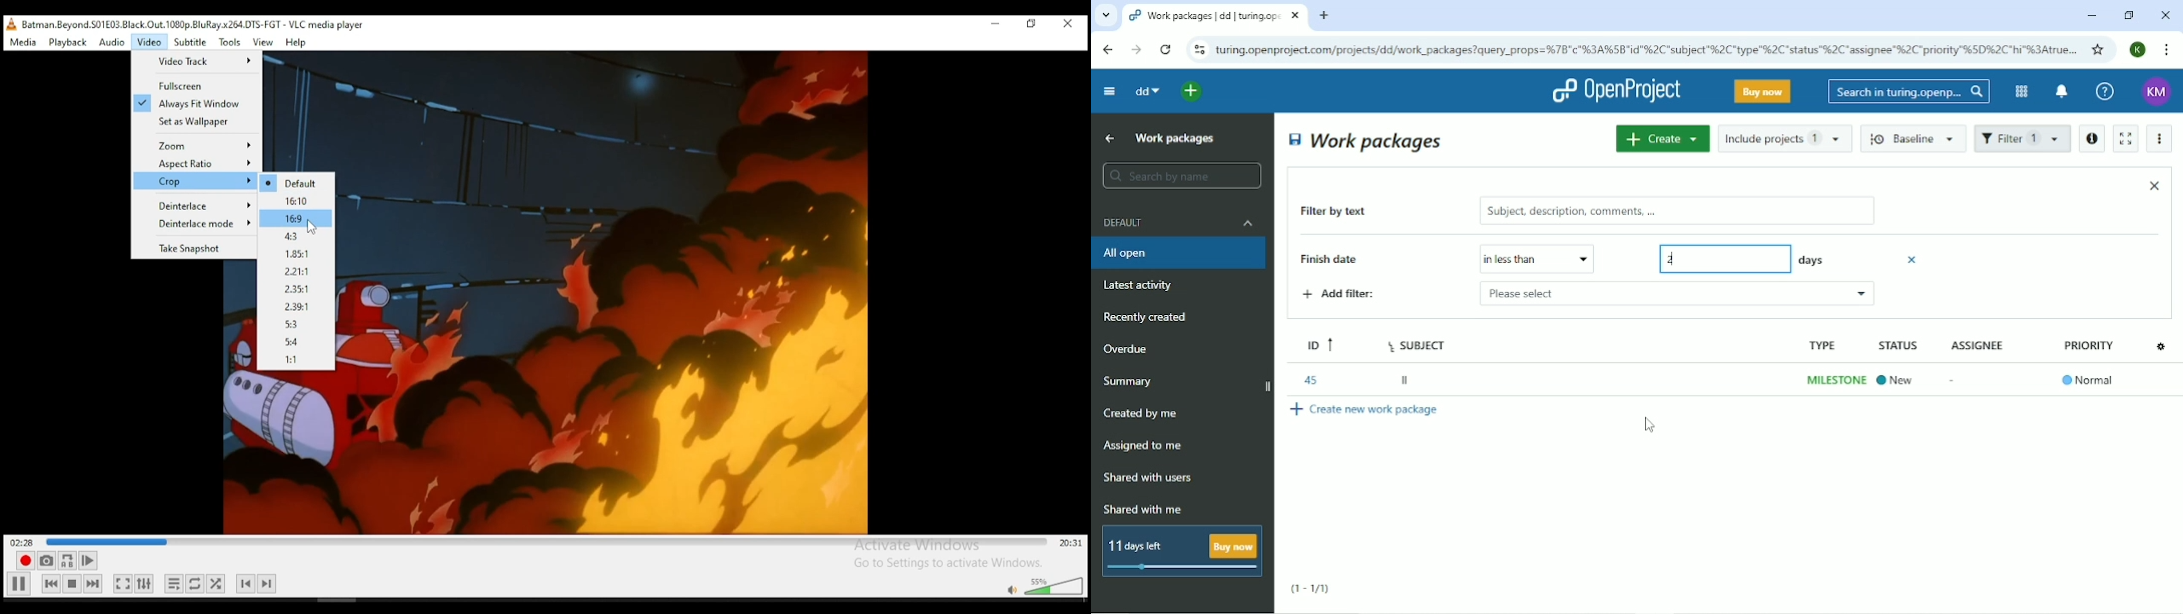 This screenshot has width=2184, height=616. I want to click on , Batman Beyond. S01£03 Black.Out. 1080p. BluRay x264.DTS-FGT - VLC media player, so click(187, 25).